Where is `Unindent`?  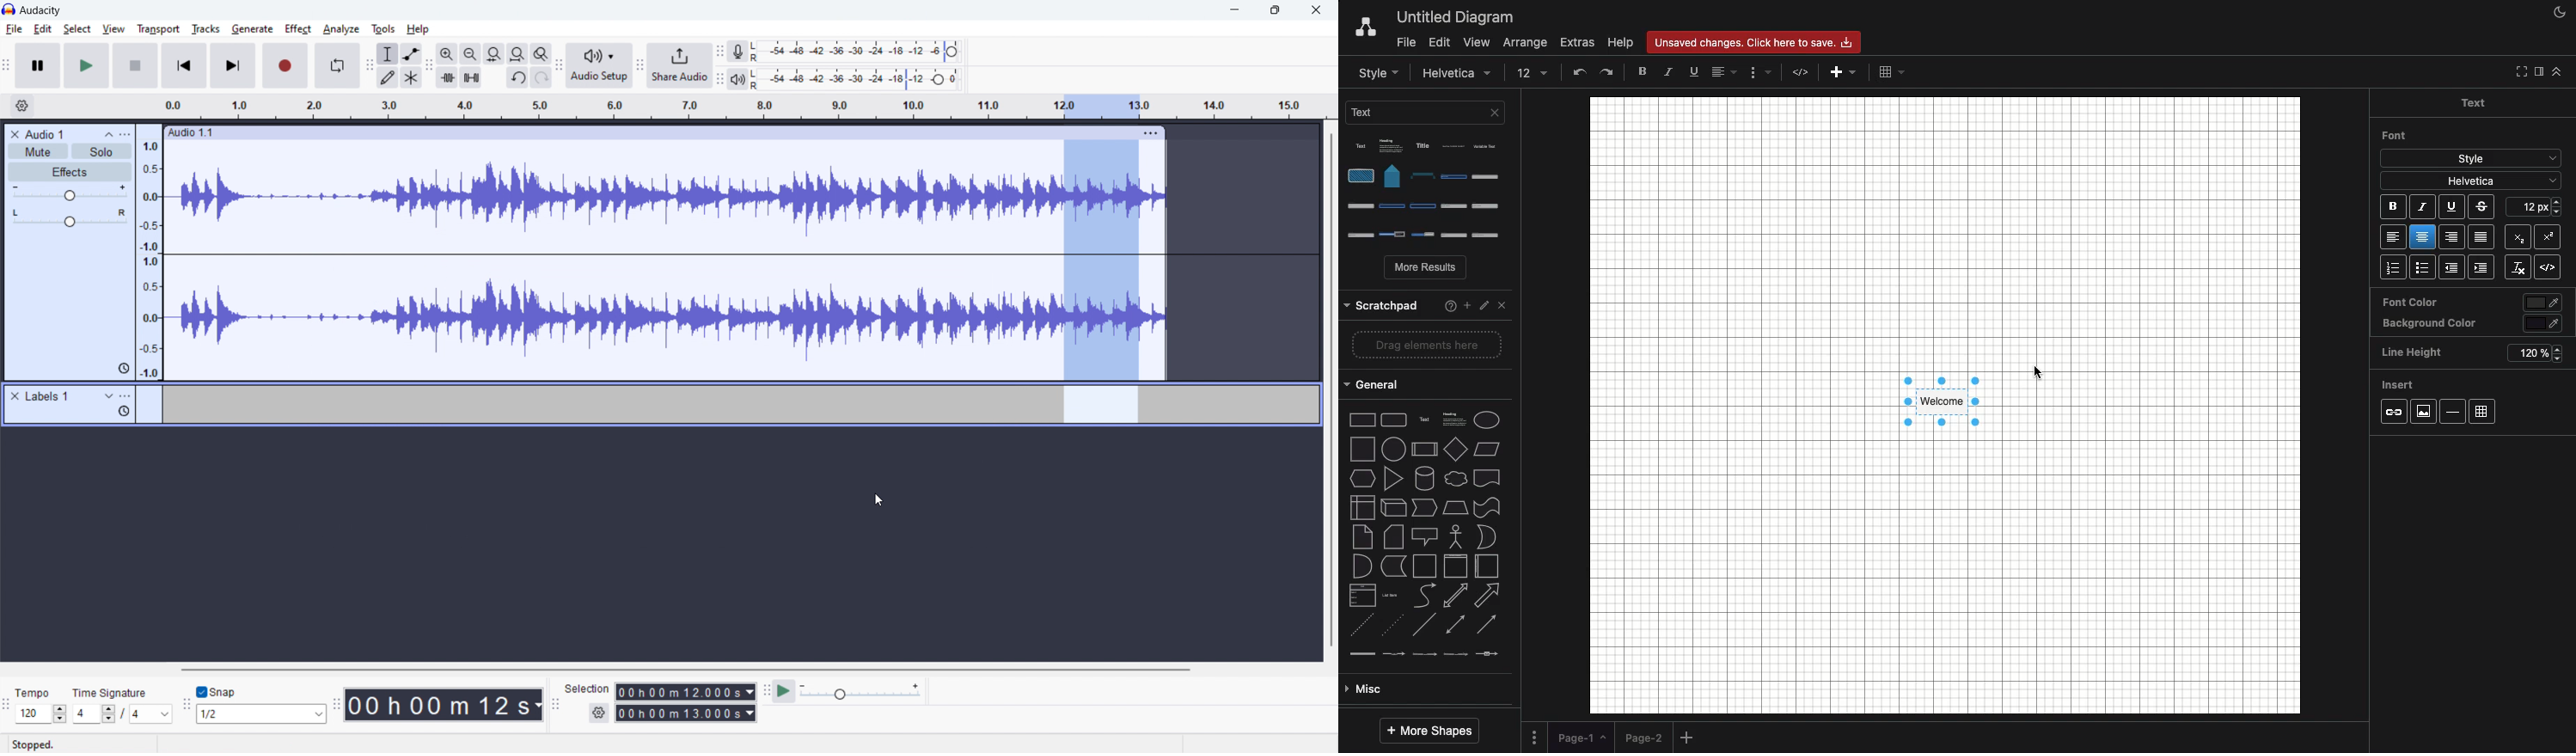 Unindent is located at coordinates (2448, 267).